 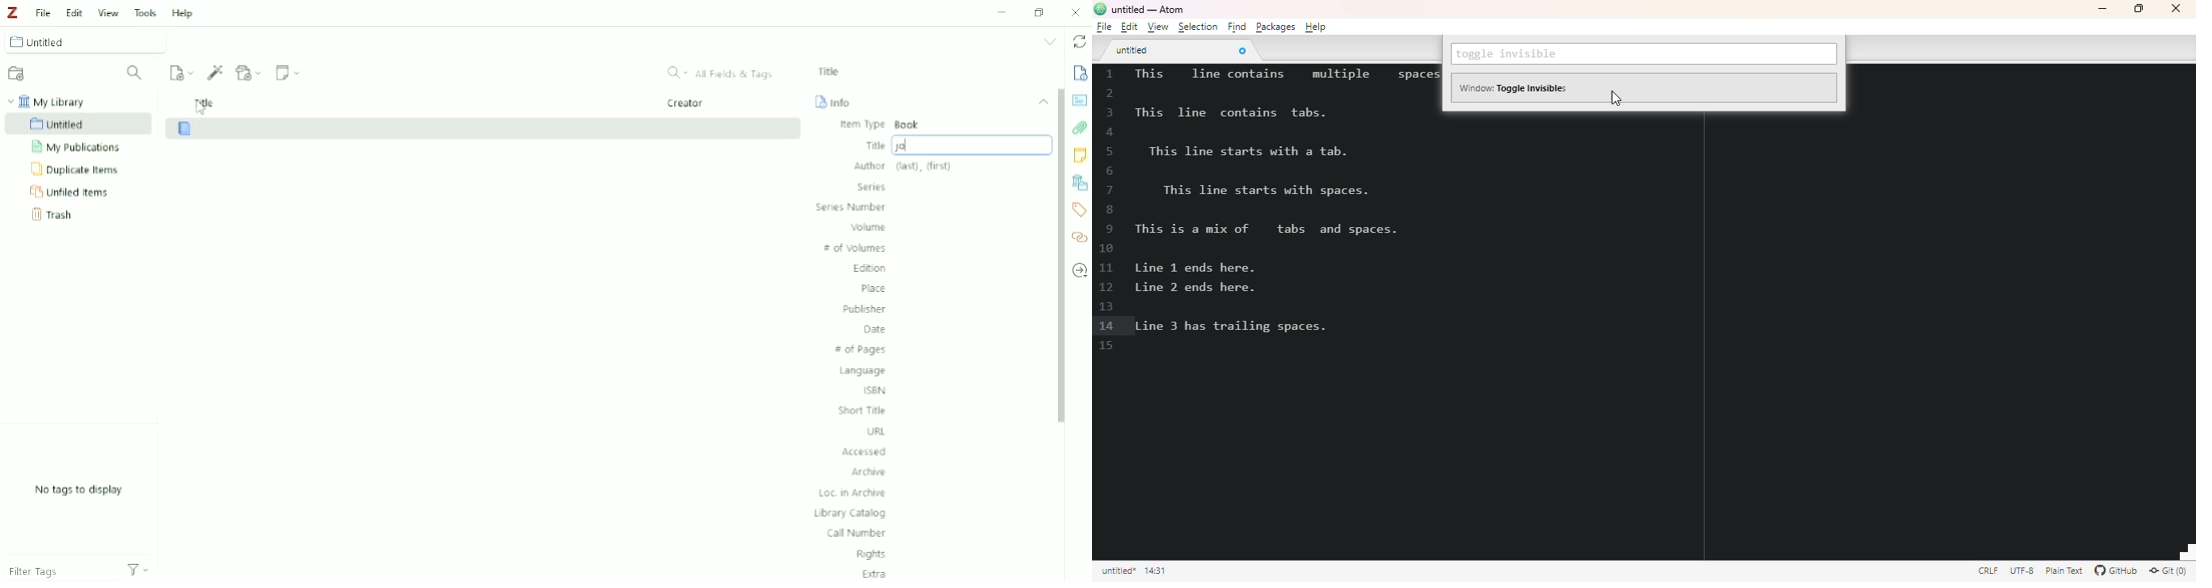 What do you see at coordinates (1079, 155) in the screenshot?
I see `Notes` at bounding box center [1079, 155].